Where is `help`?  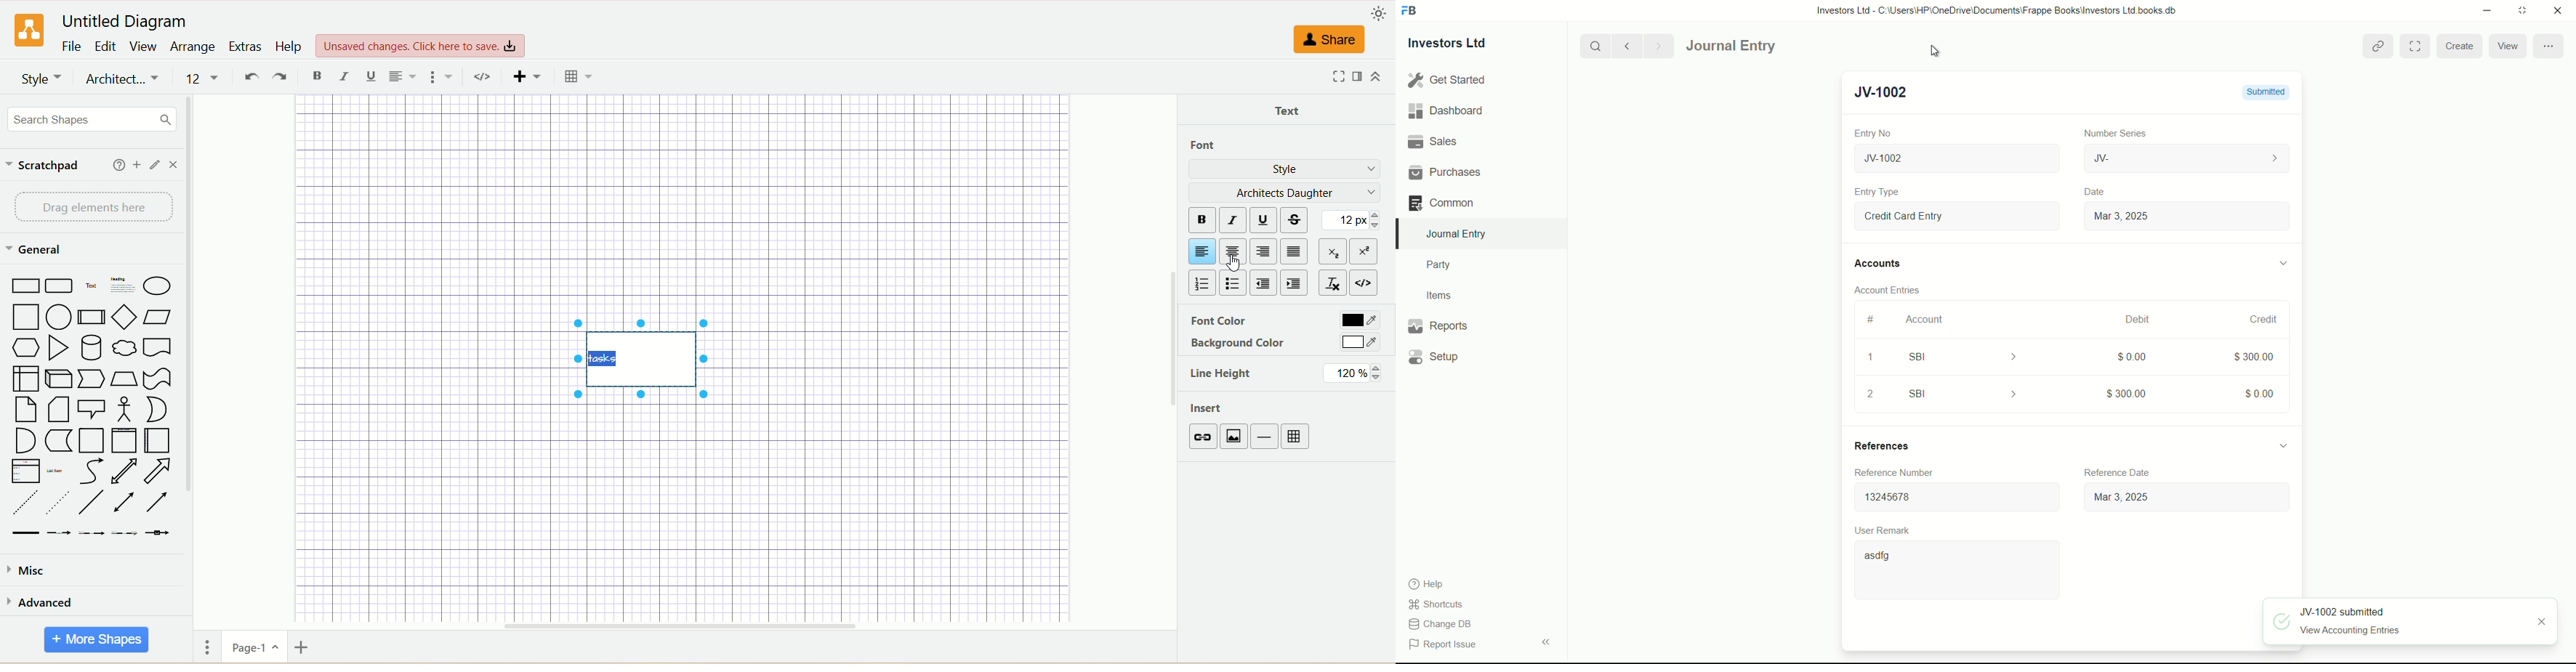 help is located at coordinates (289, 47).